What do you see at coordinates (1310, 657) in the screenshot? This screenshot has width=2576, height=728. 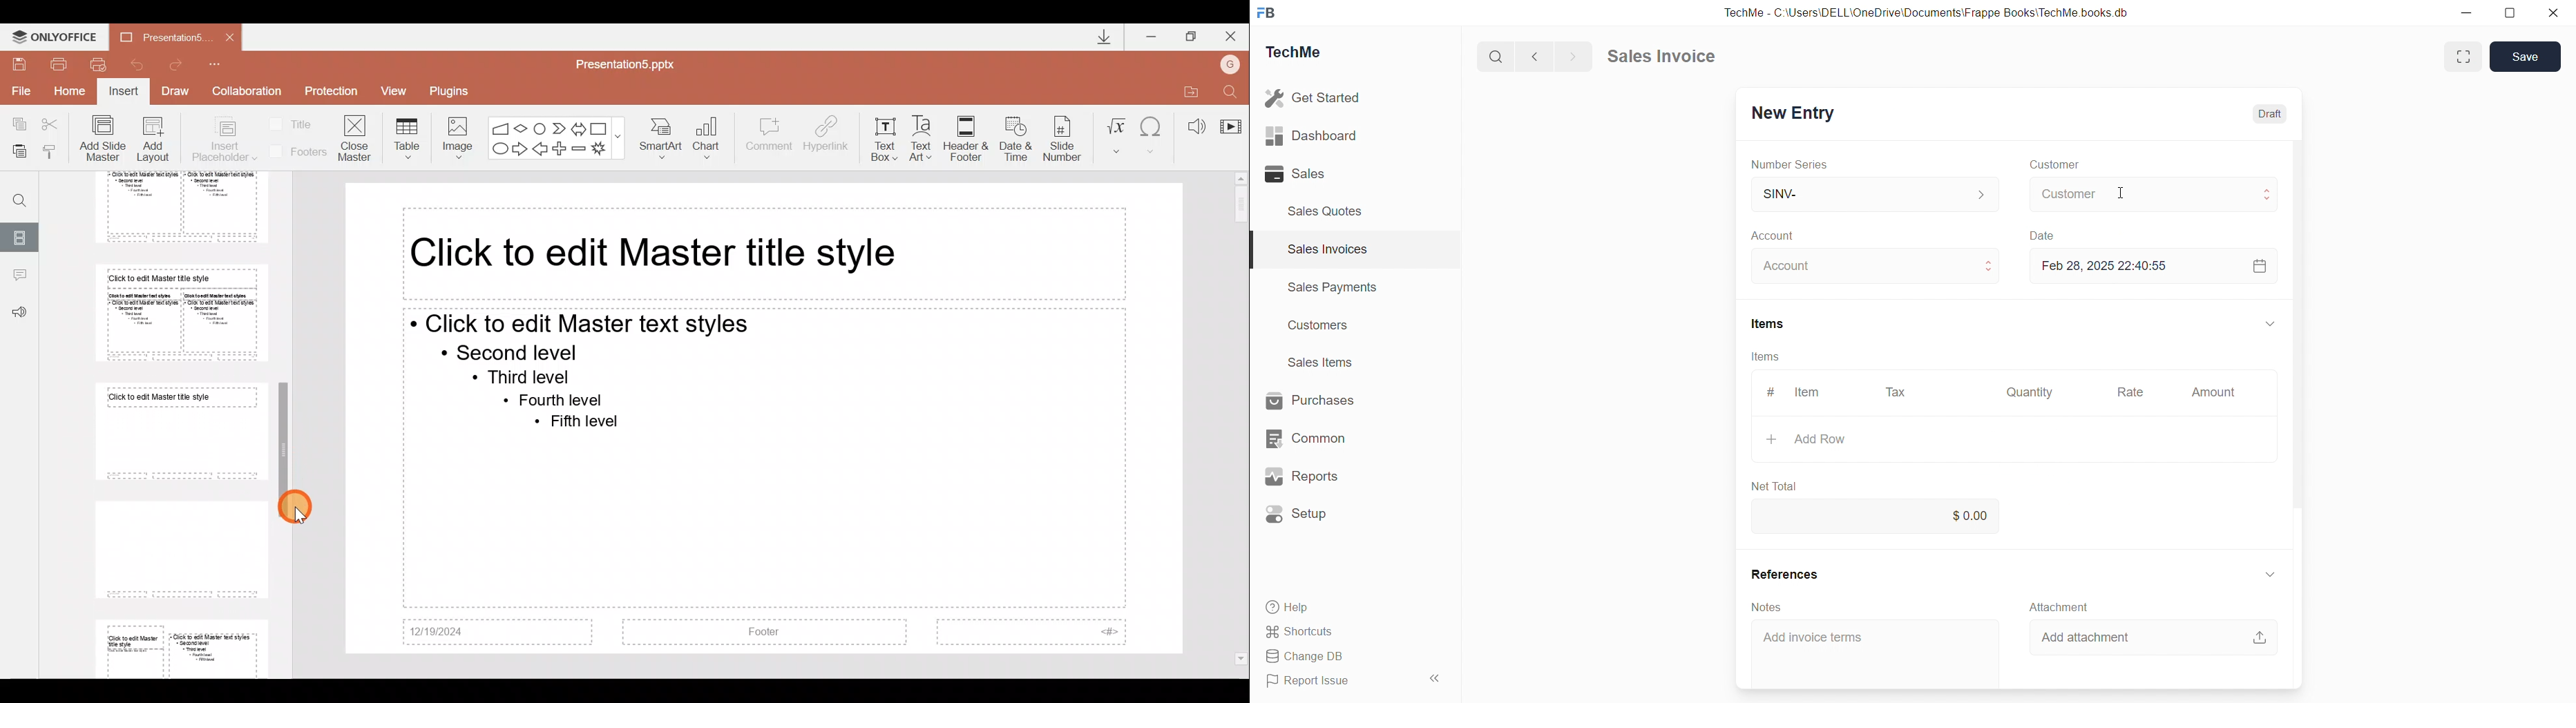 I see `Change DB` at bounding box center [1310, 657].